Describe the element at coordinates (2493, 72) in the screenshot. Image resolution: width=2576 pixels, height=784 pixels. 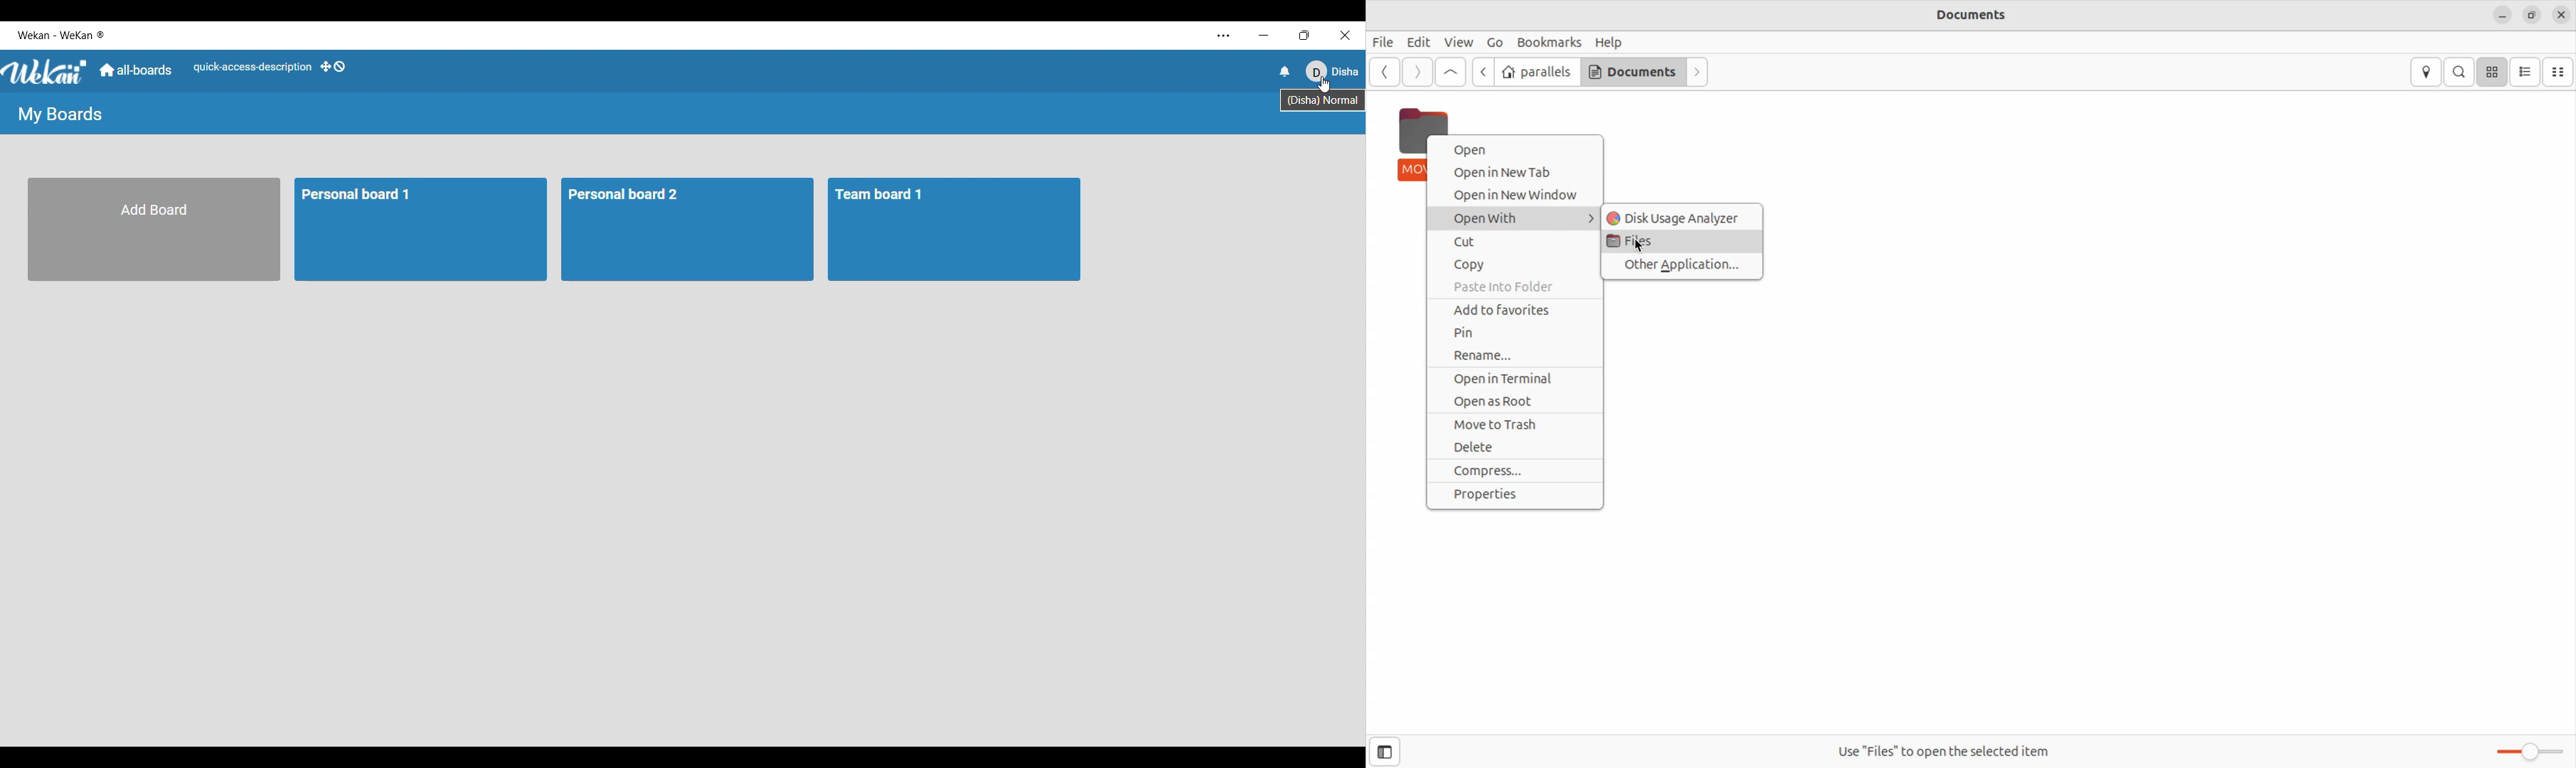
I see `icon view` at that location.